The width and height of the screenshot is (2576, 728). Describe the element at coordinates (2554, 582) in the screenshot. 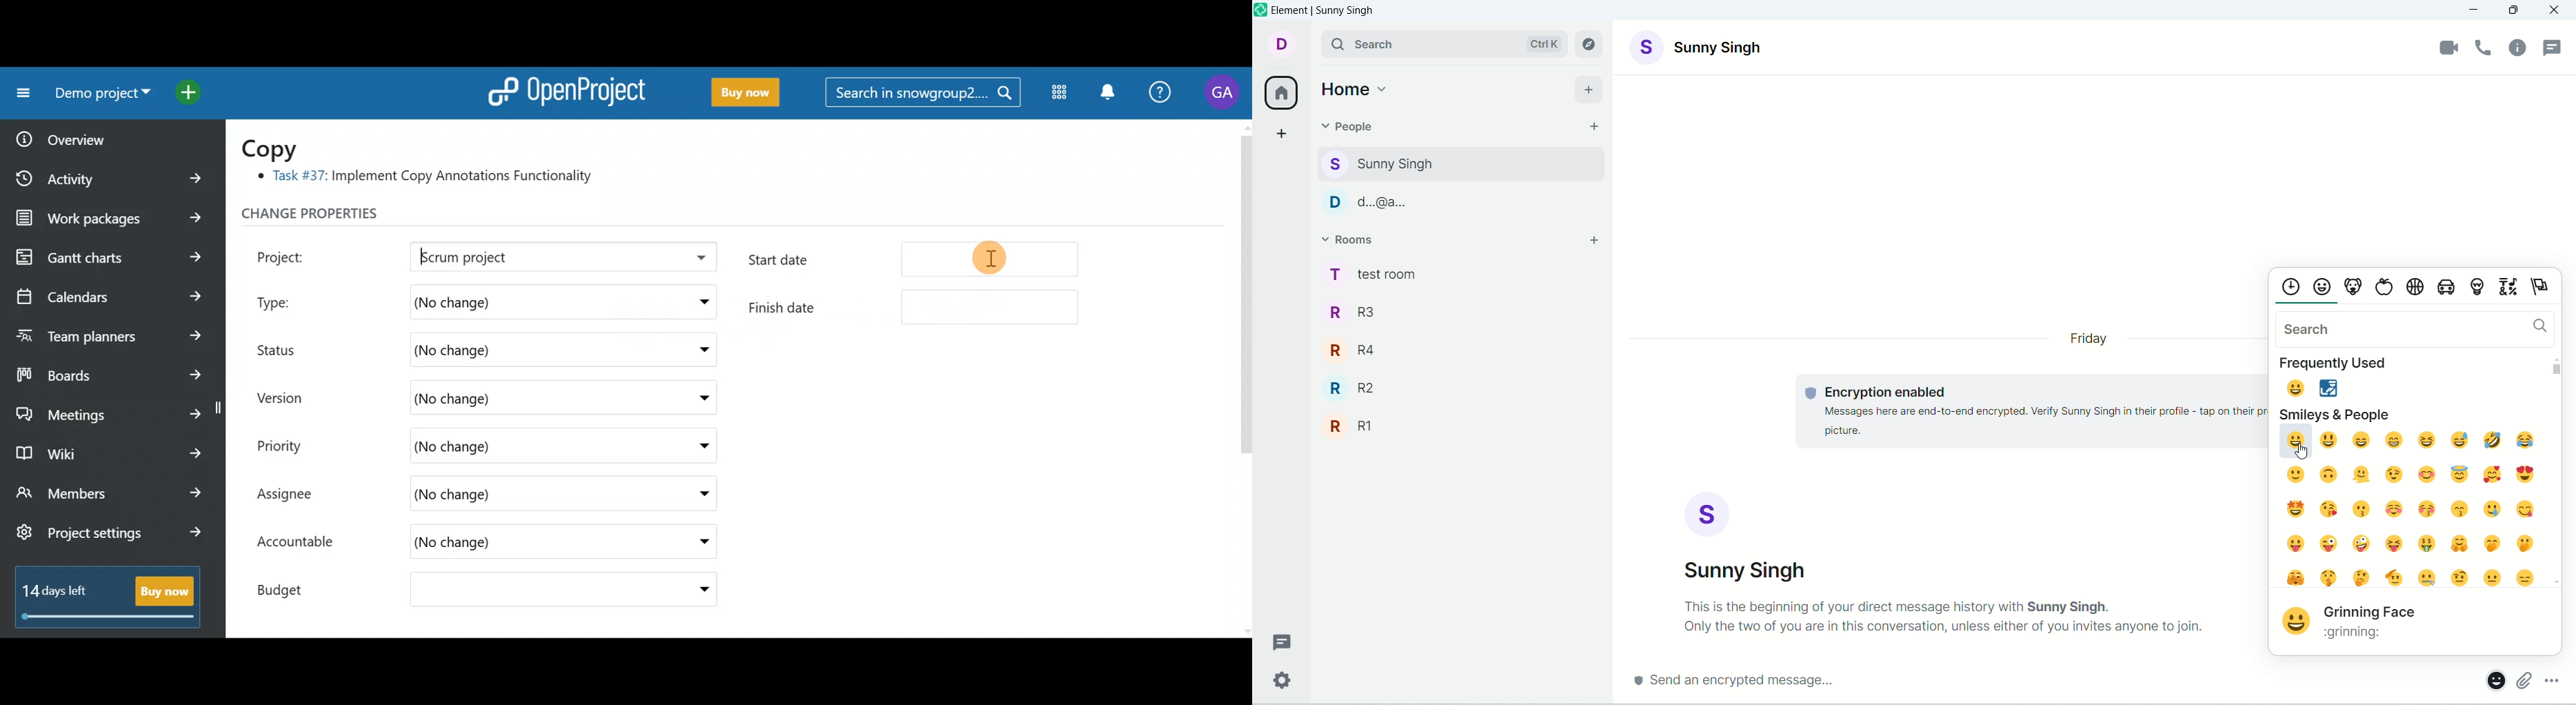

I see `scroll down` at that location.